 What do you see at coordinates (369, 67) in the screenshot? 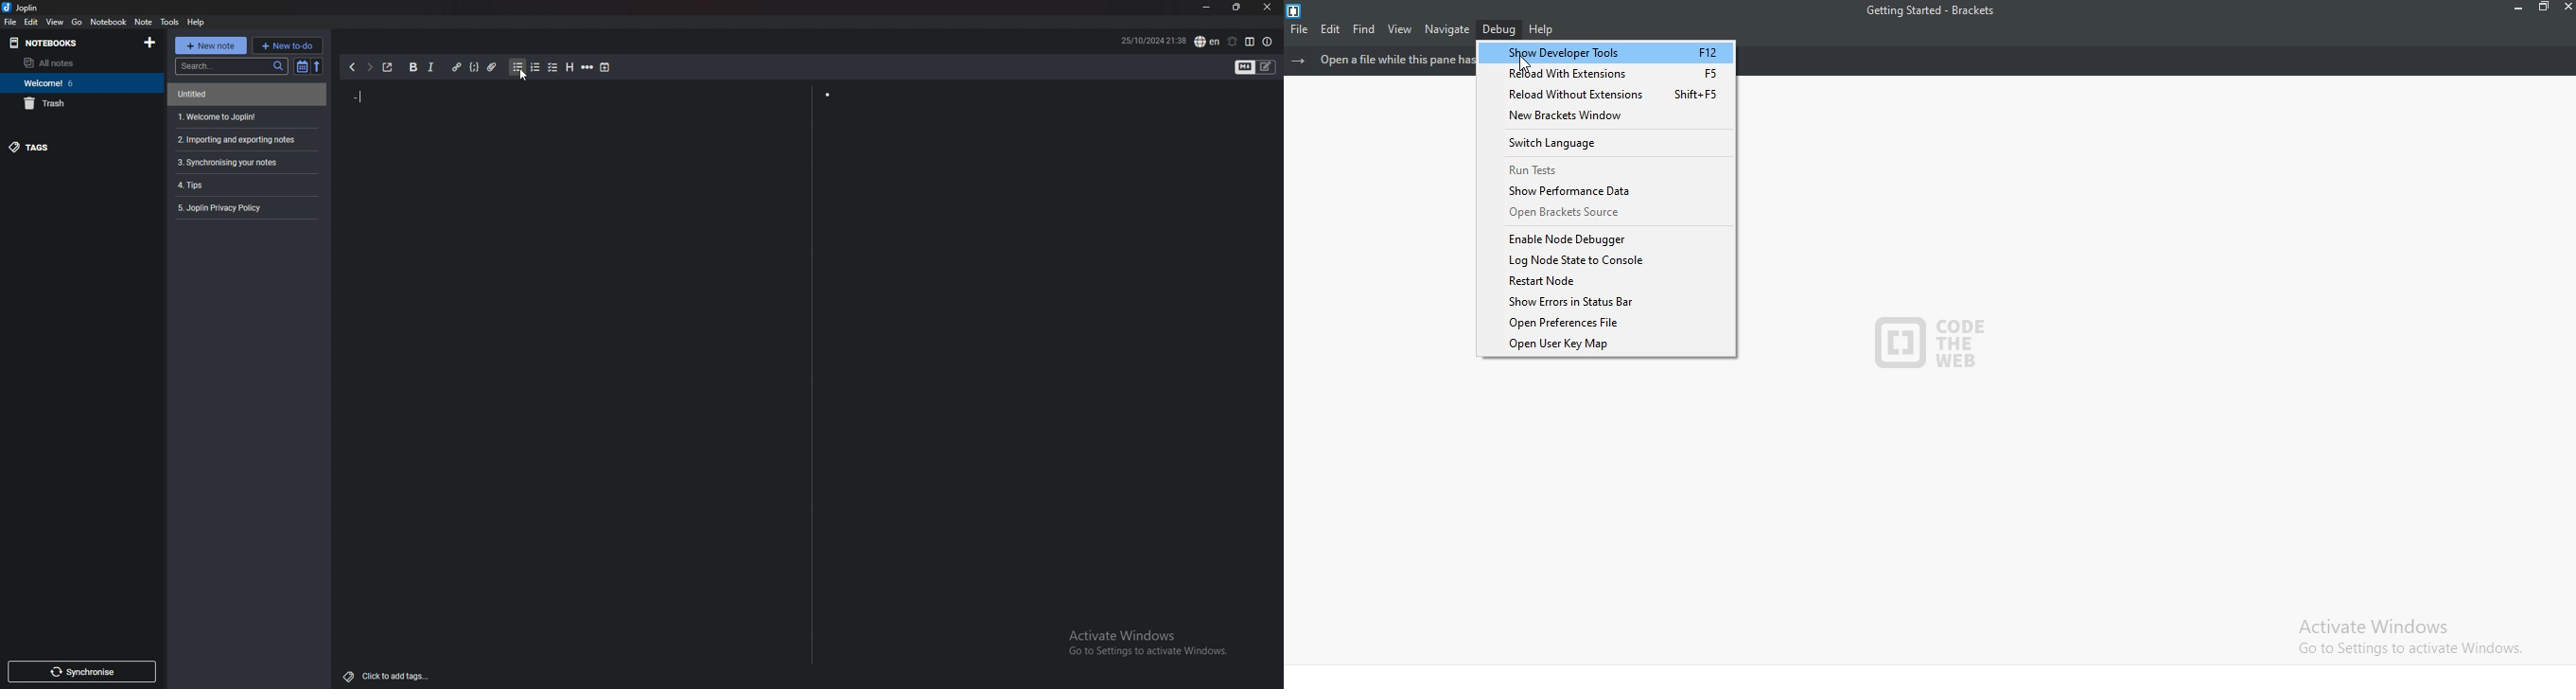
I see `forward` at bounding box center [369, 67].